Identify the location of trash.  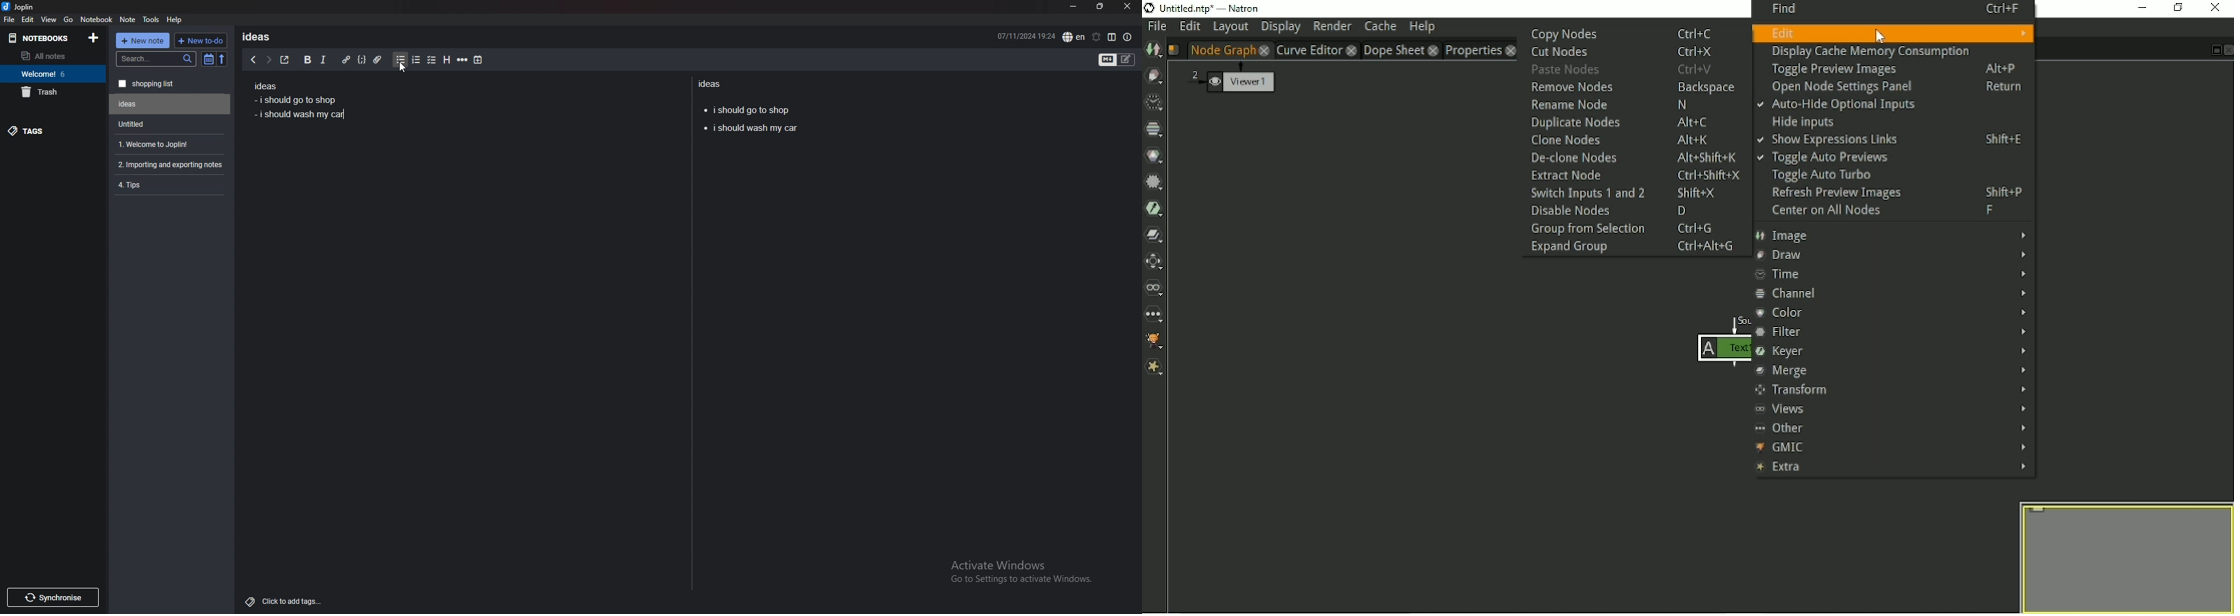
(53, 92).